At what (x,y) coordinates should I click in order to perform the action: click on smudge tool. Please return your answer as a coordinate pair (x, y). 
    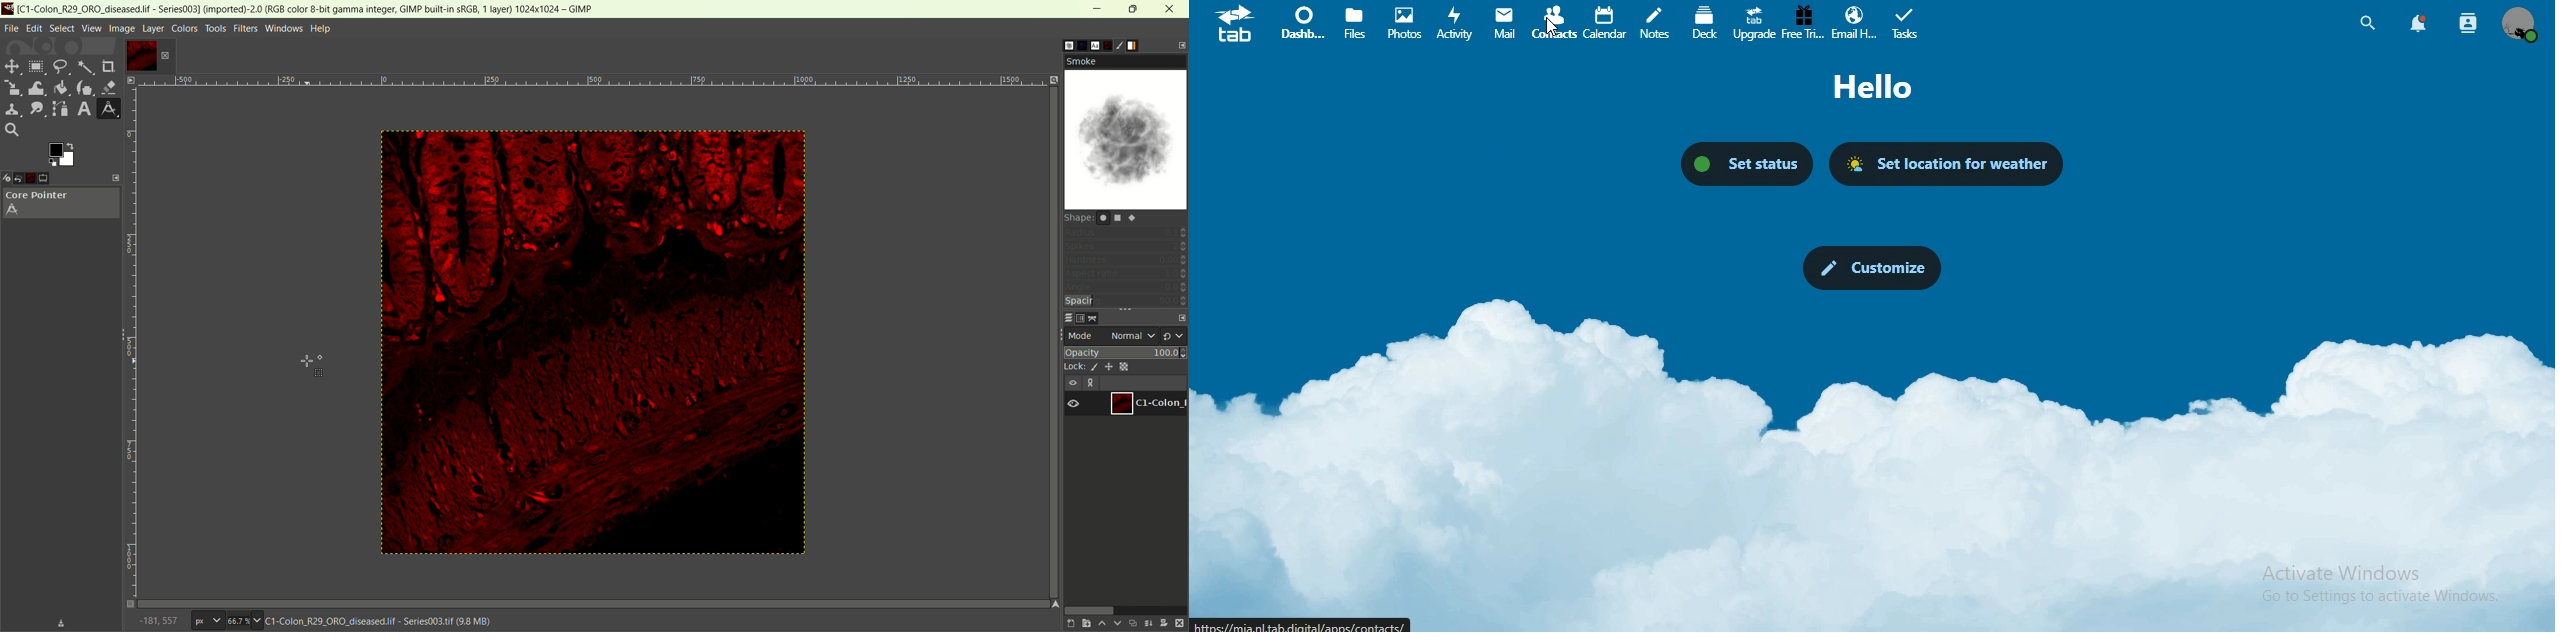
    Looking at the image, I should click on (34, 108).